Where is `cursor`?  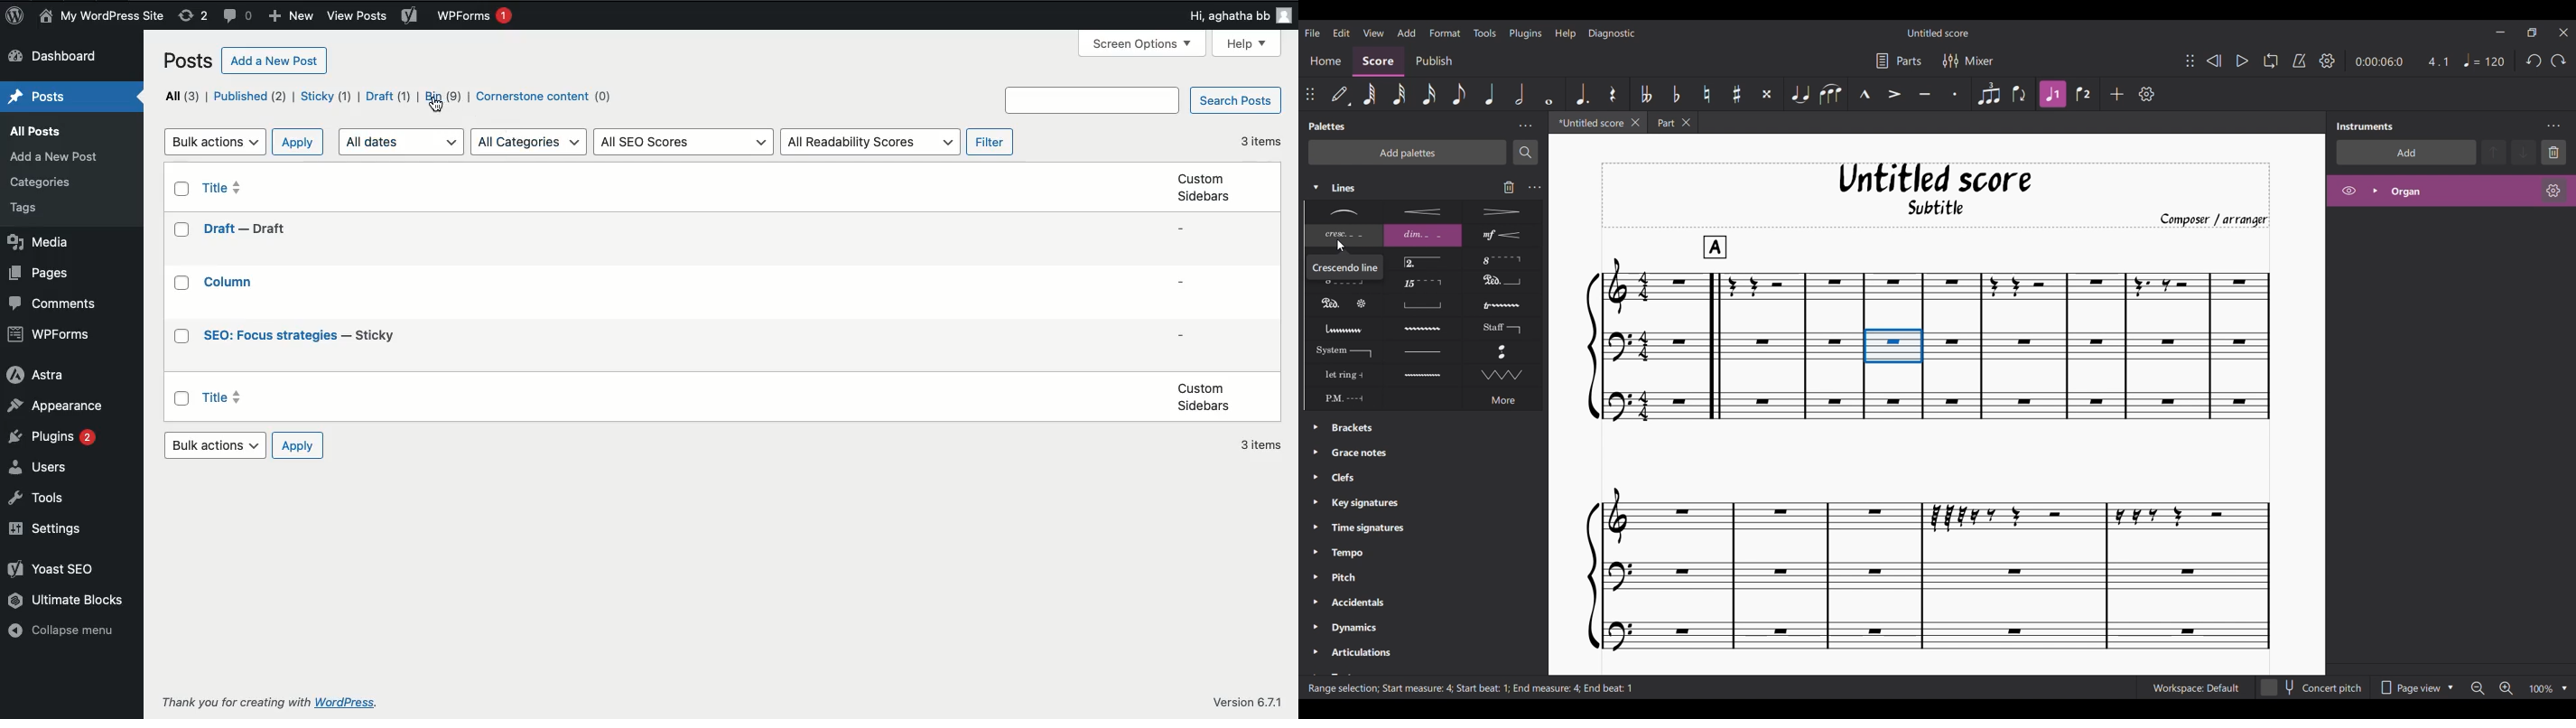 cursor is located at coordinates (439, 104).